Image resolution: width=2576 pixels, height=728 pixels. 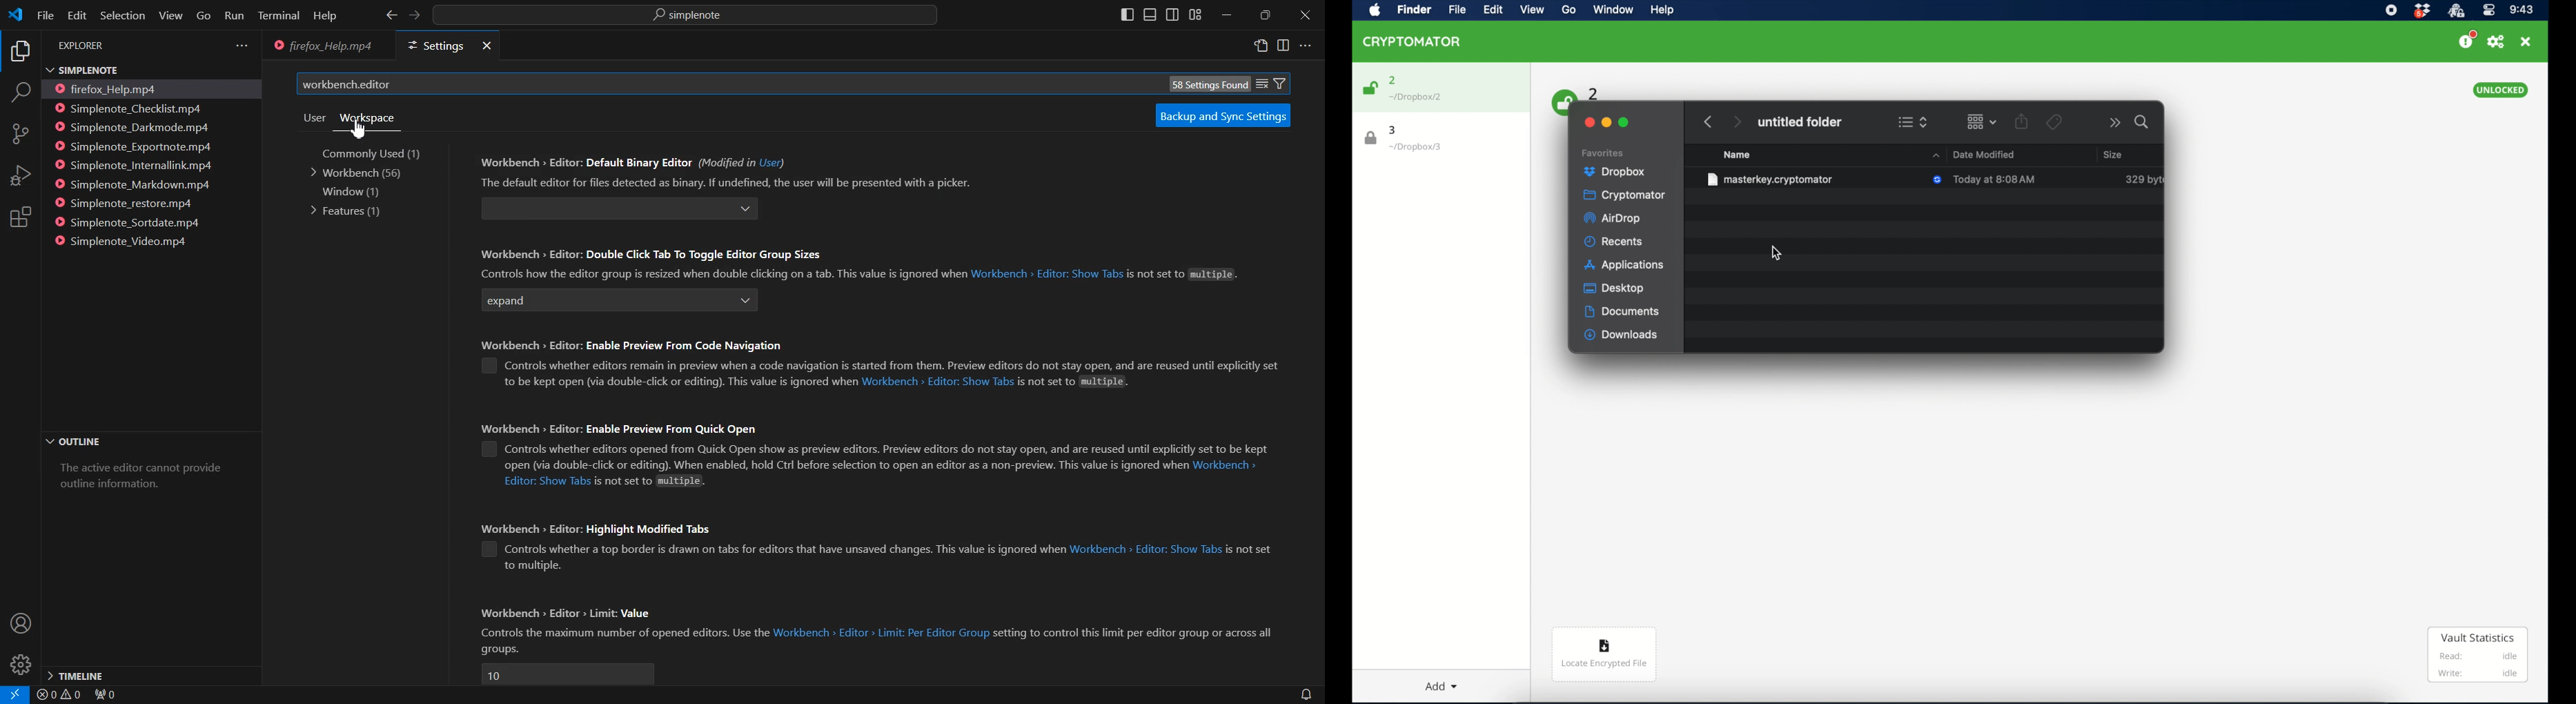 I want to click on change item grouping, so click(x=1983, y=121).